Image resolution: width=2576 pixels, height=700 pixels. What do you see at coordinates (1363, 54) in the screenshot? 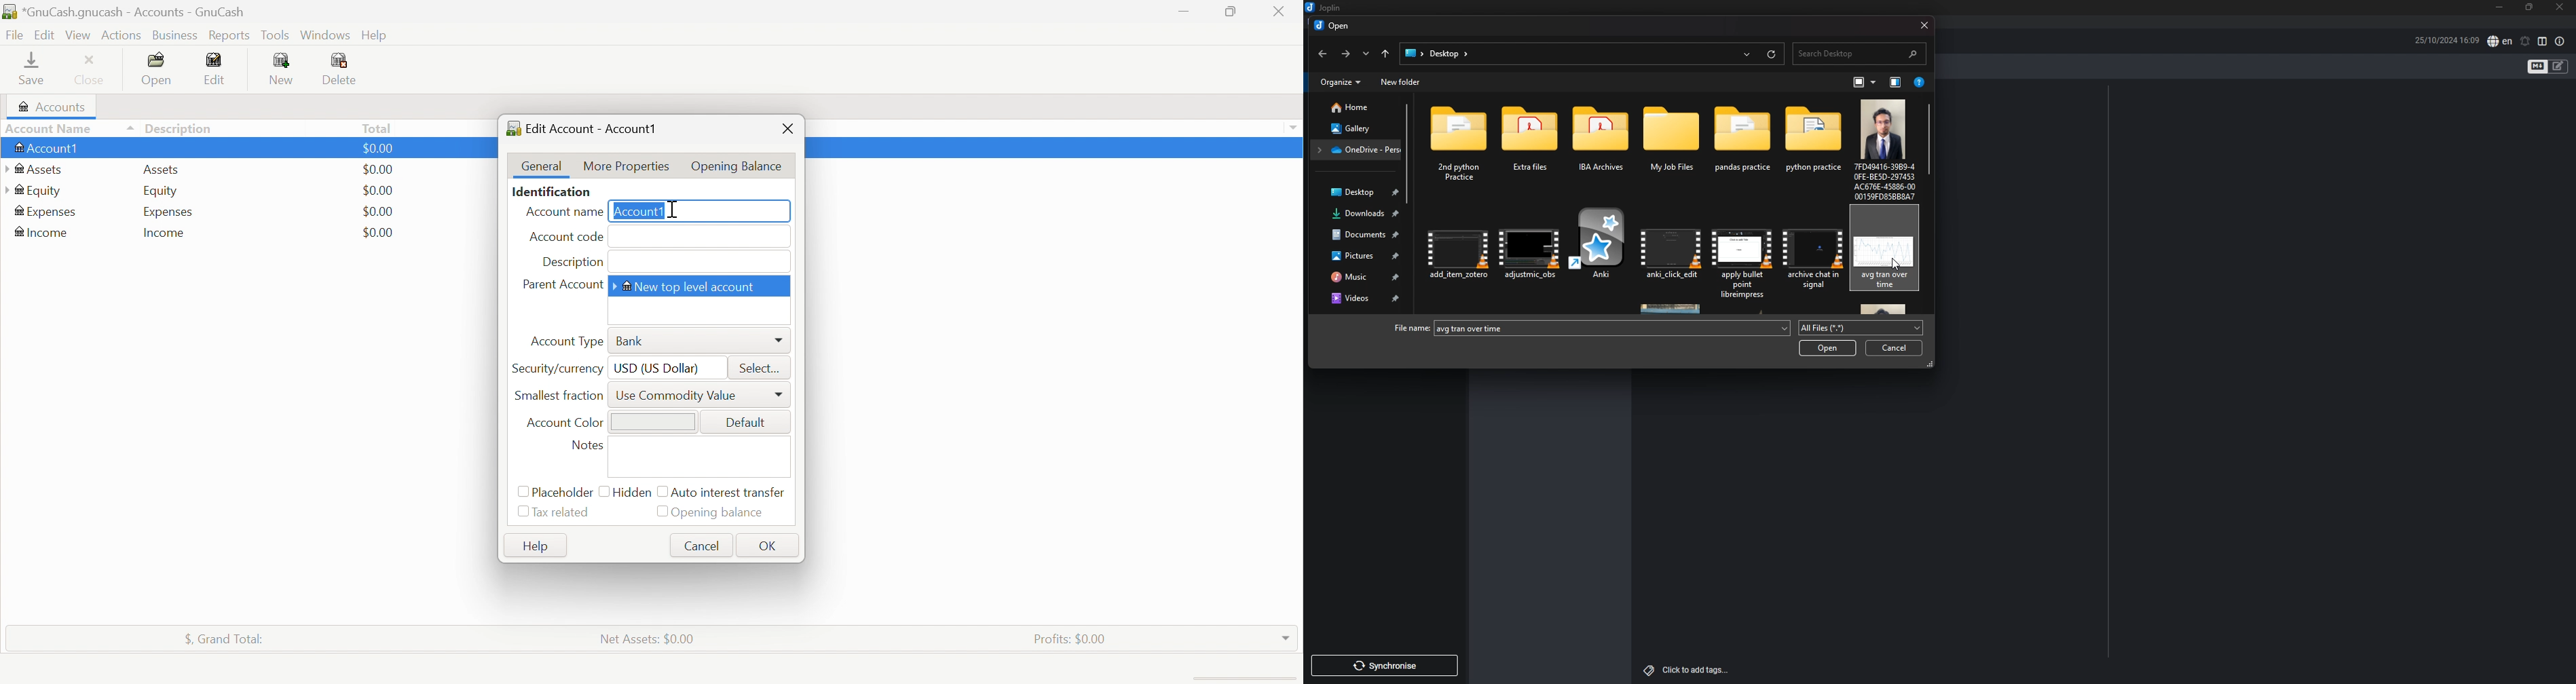
I see `recent` at bounding box center [1363, 54].